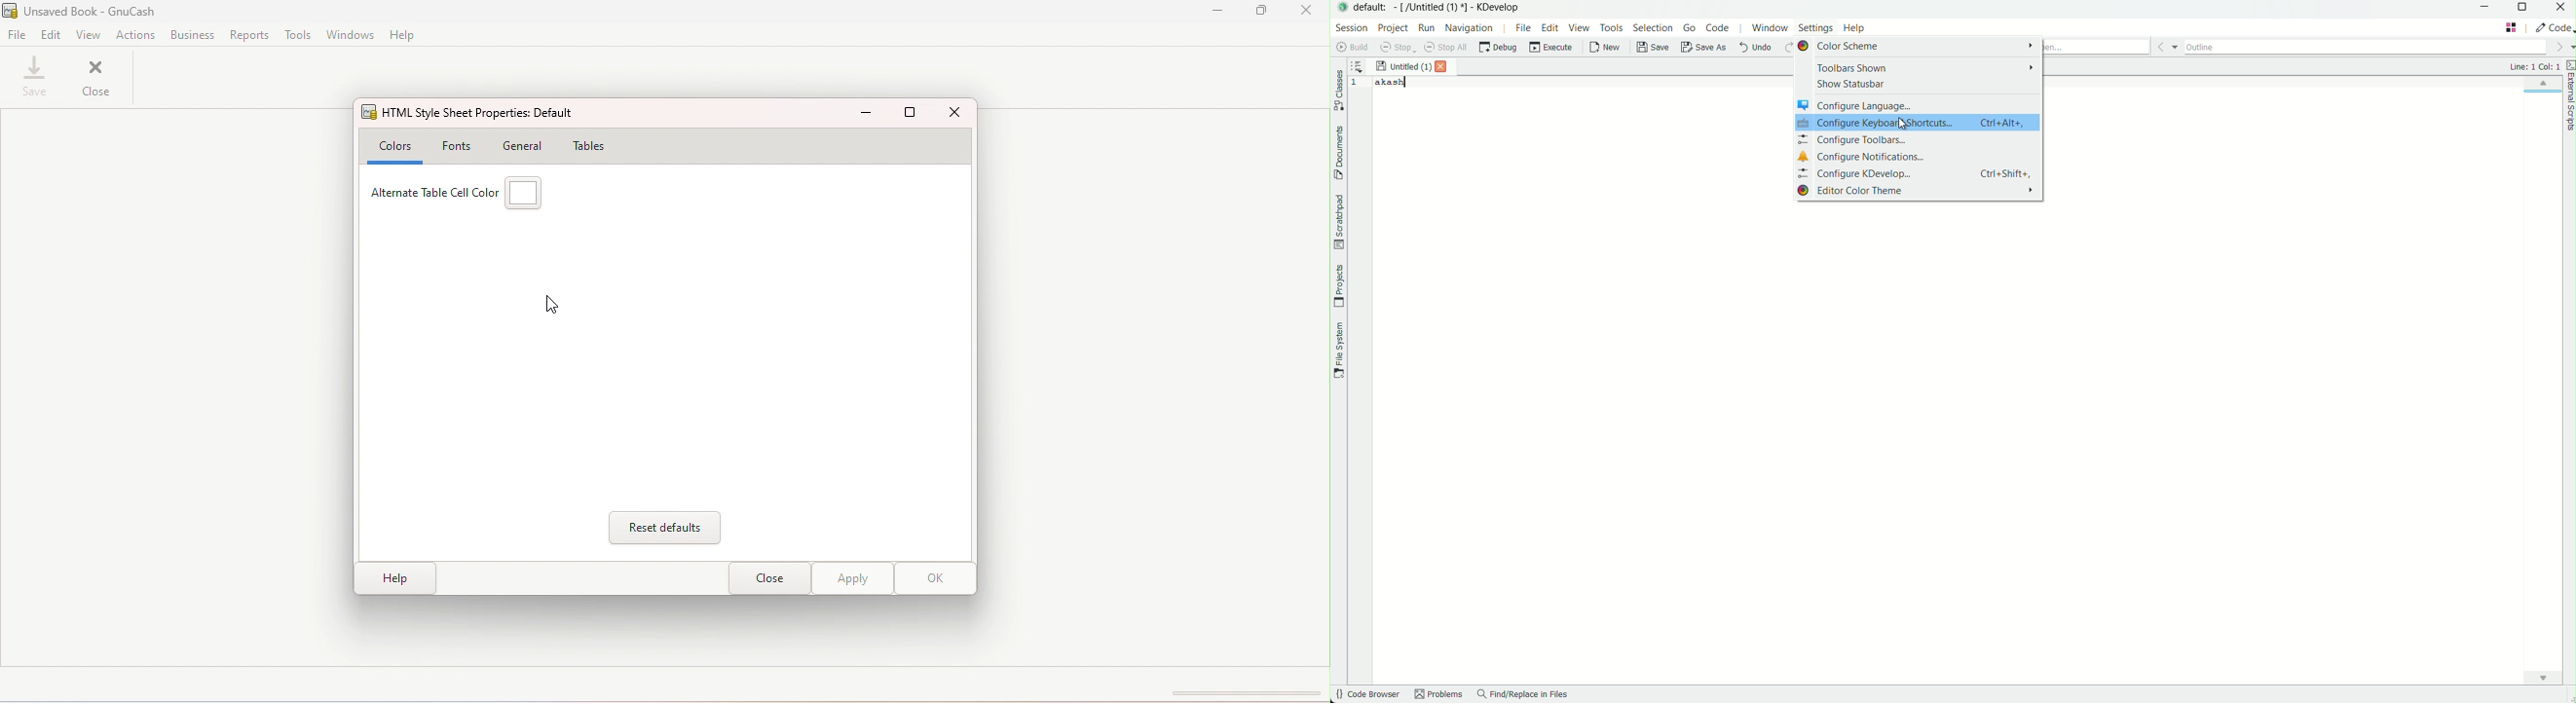 This screenshot has height=728, width=2576. What do you see at coordinates (1265, 11) in the screenshot?
I see `Maximize` at bounding box center [1265, 11].